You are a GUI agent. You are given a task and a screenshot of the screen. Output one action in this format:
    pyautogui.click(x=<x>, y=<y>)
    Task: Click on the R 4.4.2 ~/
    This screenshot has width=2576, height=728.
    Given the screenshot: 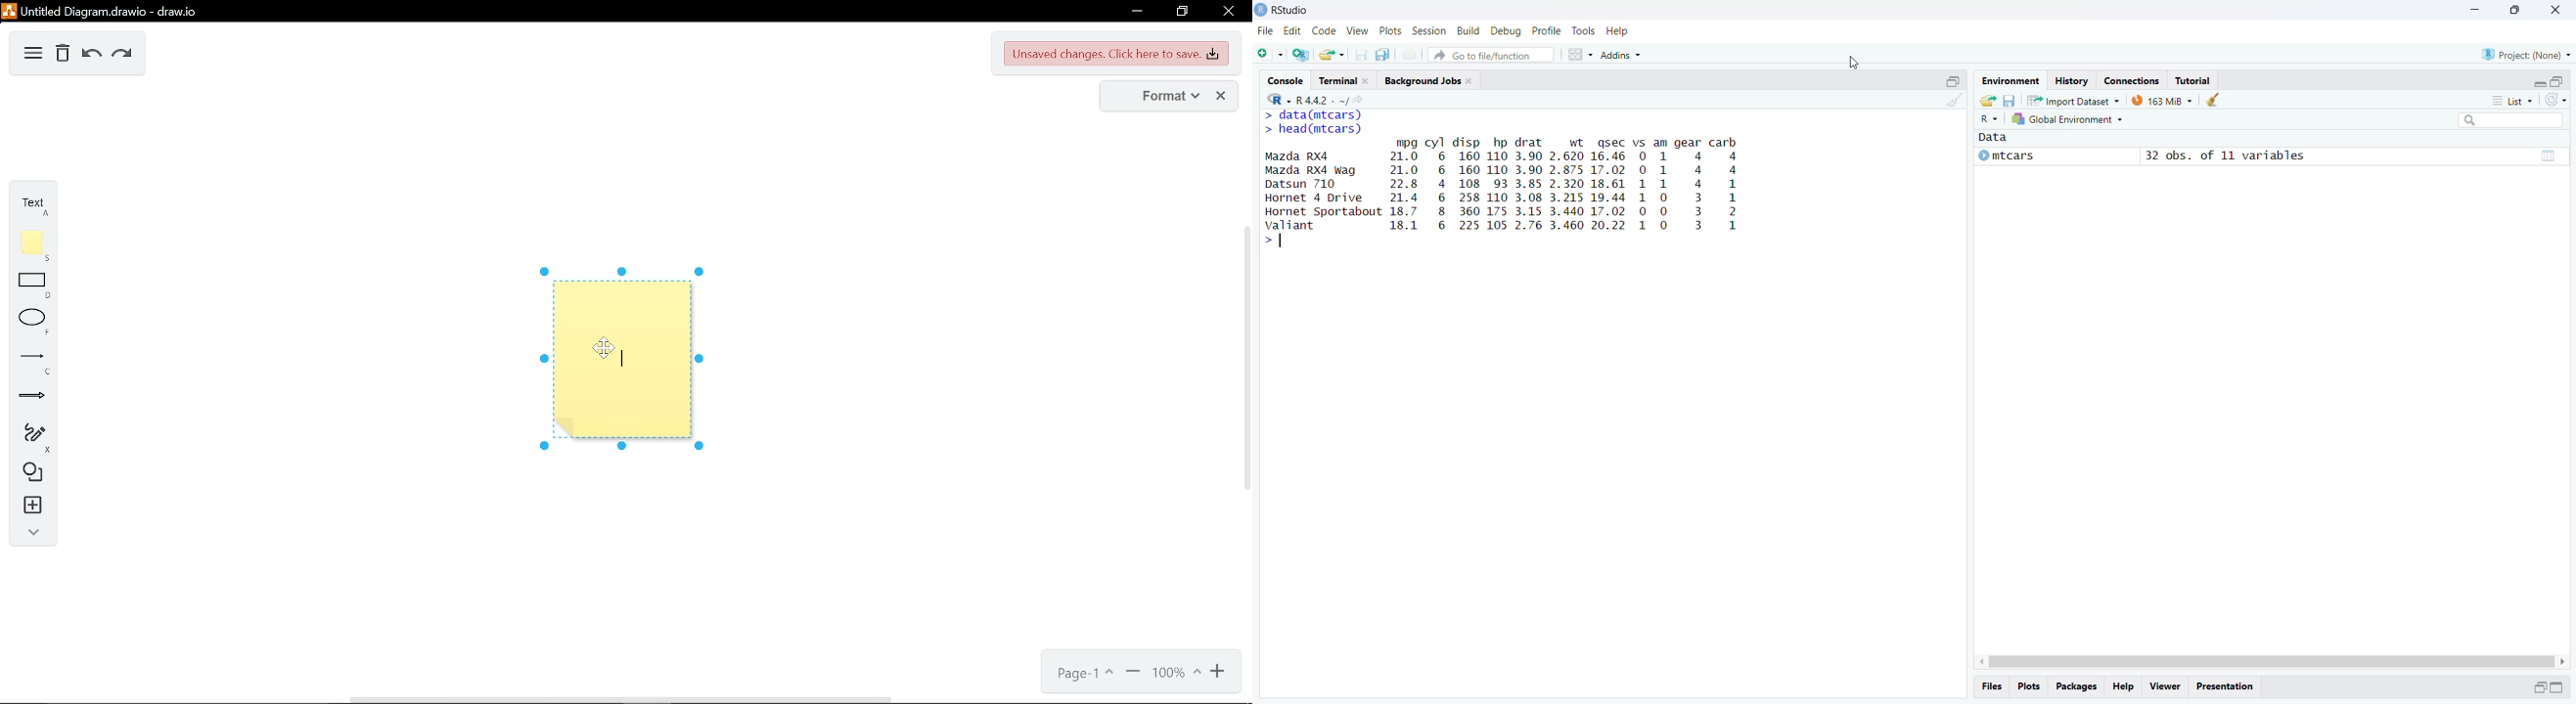 What is the action you would take?
    pyautogui.click(x=1323, y=101)
    